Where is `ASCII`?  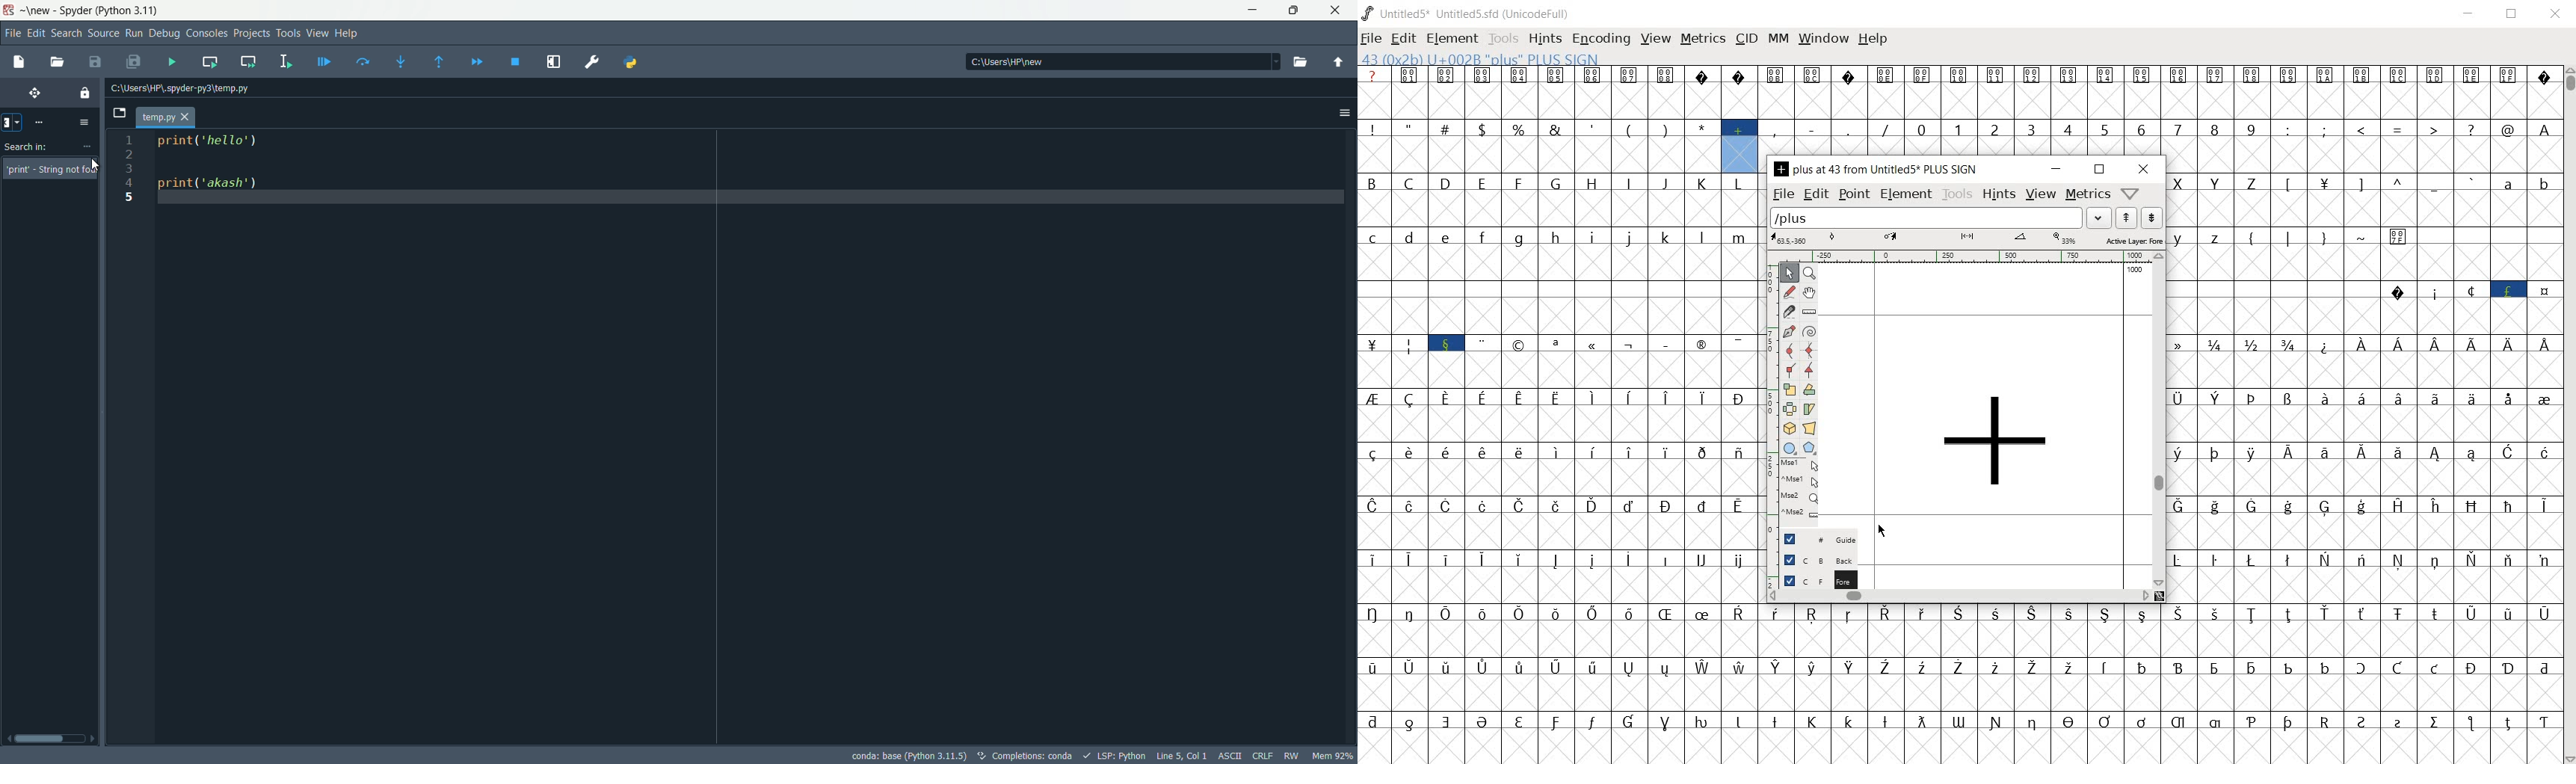
ASCII is located at coordinates (1227, 755).